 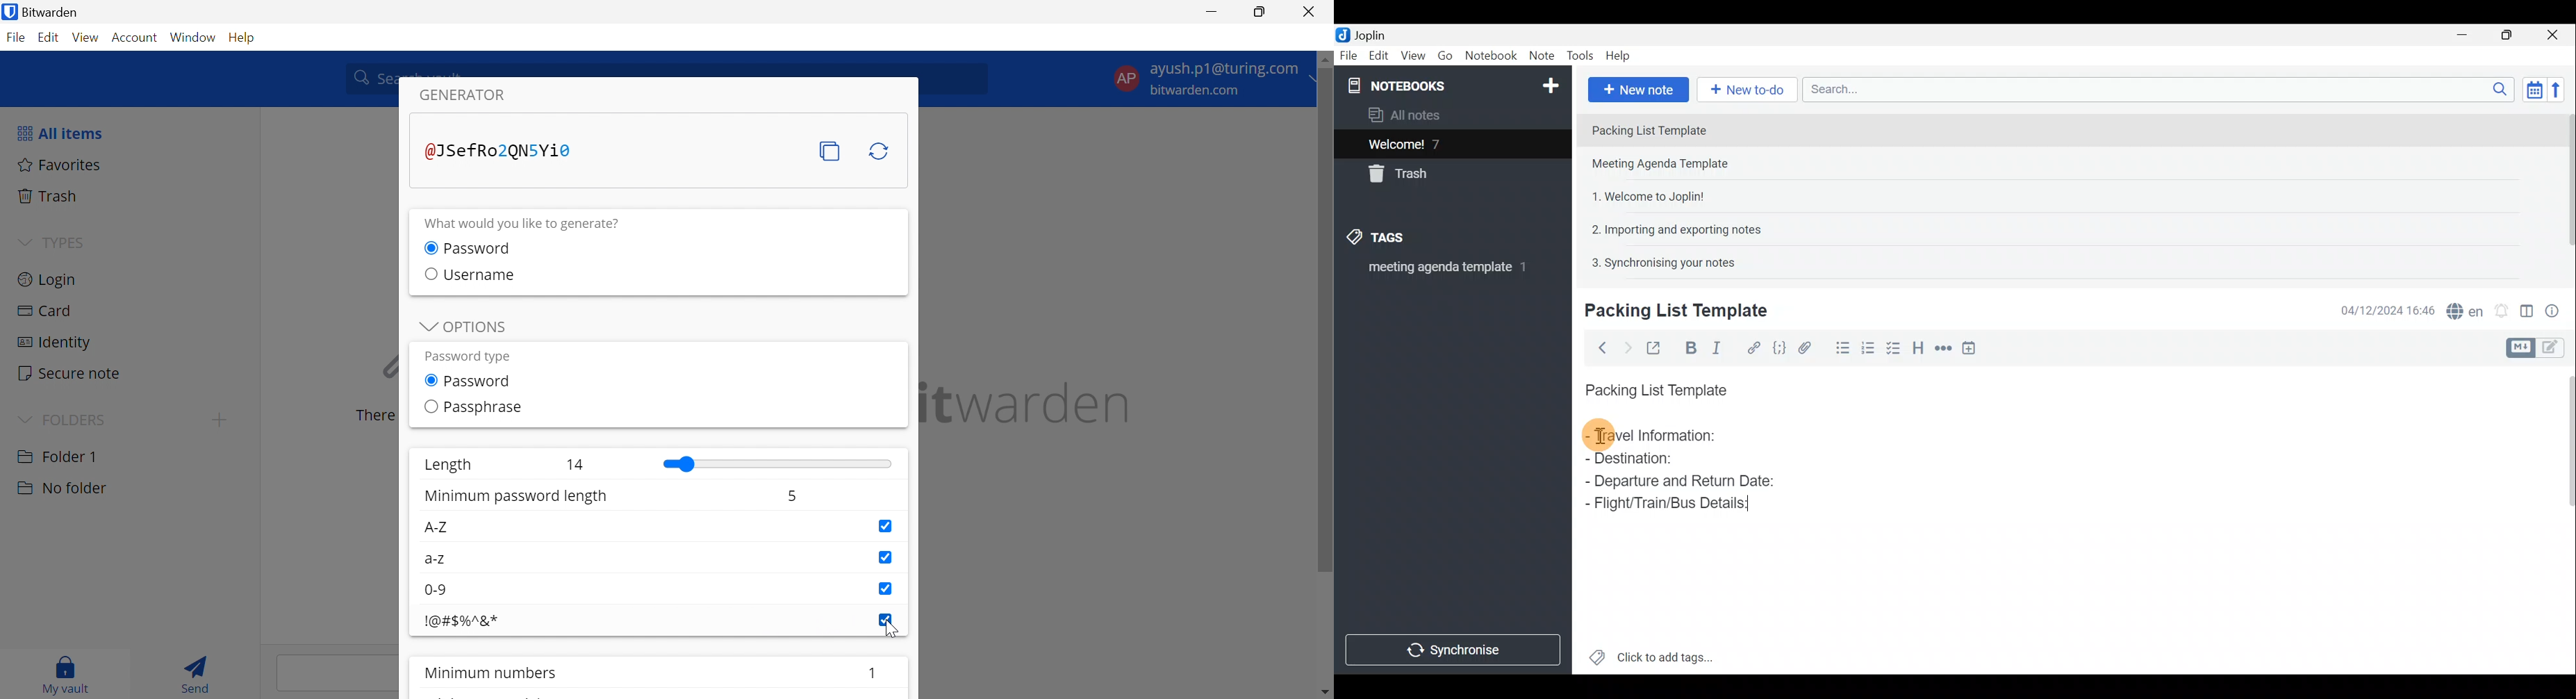 I want to click on Notebook, so click(x=1490, y=58).